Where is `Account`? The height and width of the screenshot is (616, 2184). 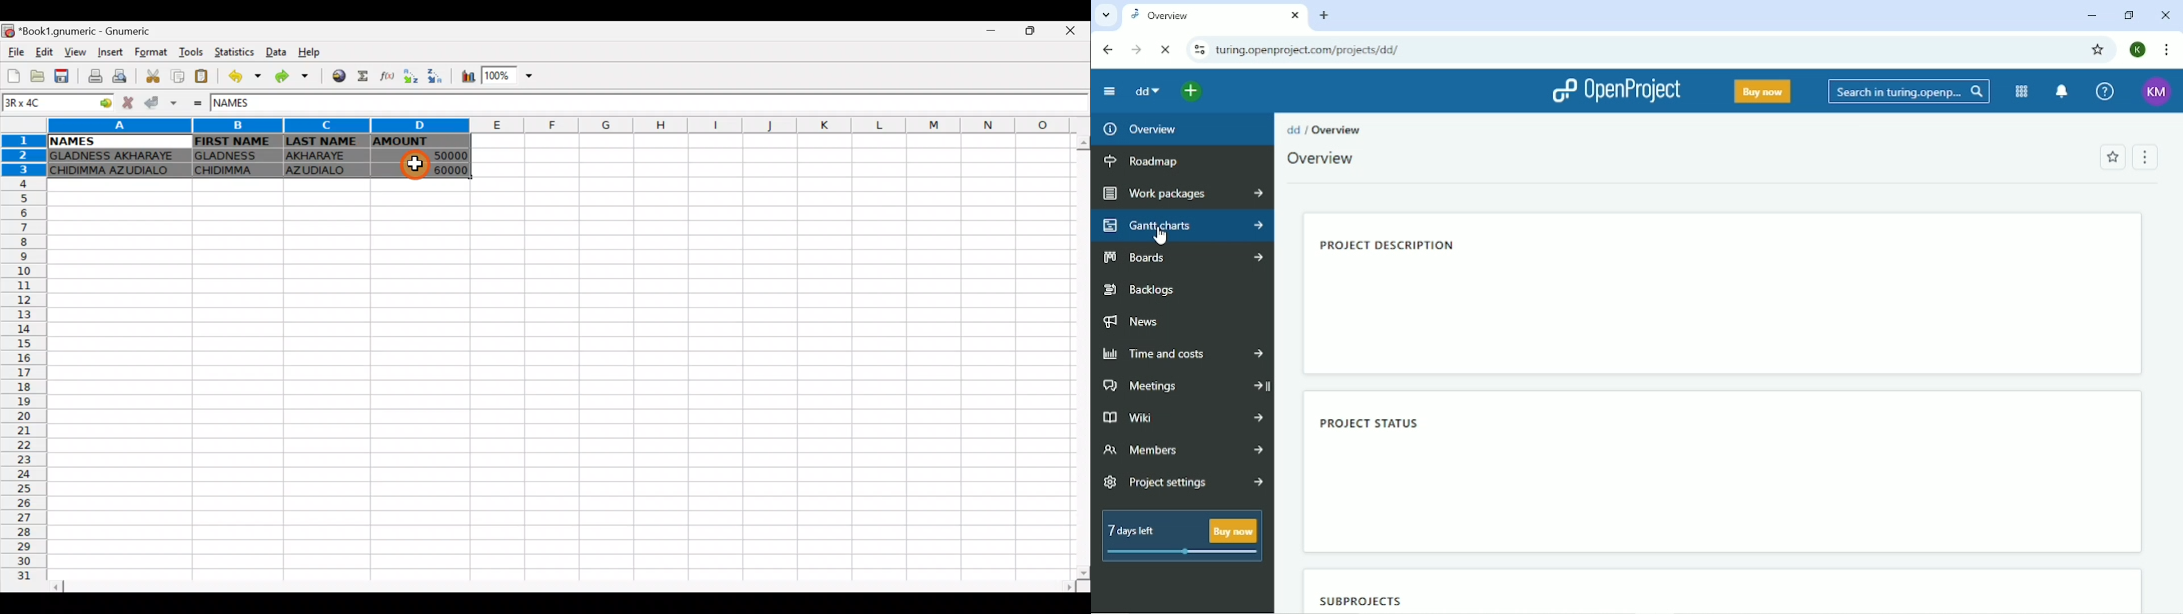 Account is located at coordinates (2138, 50).